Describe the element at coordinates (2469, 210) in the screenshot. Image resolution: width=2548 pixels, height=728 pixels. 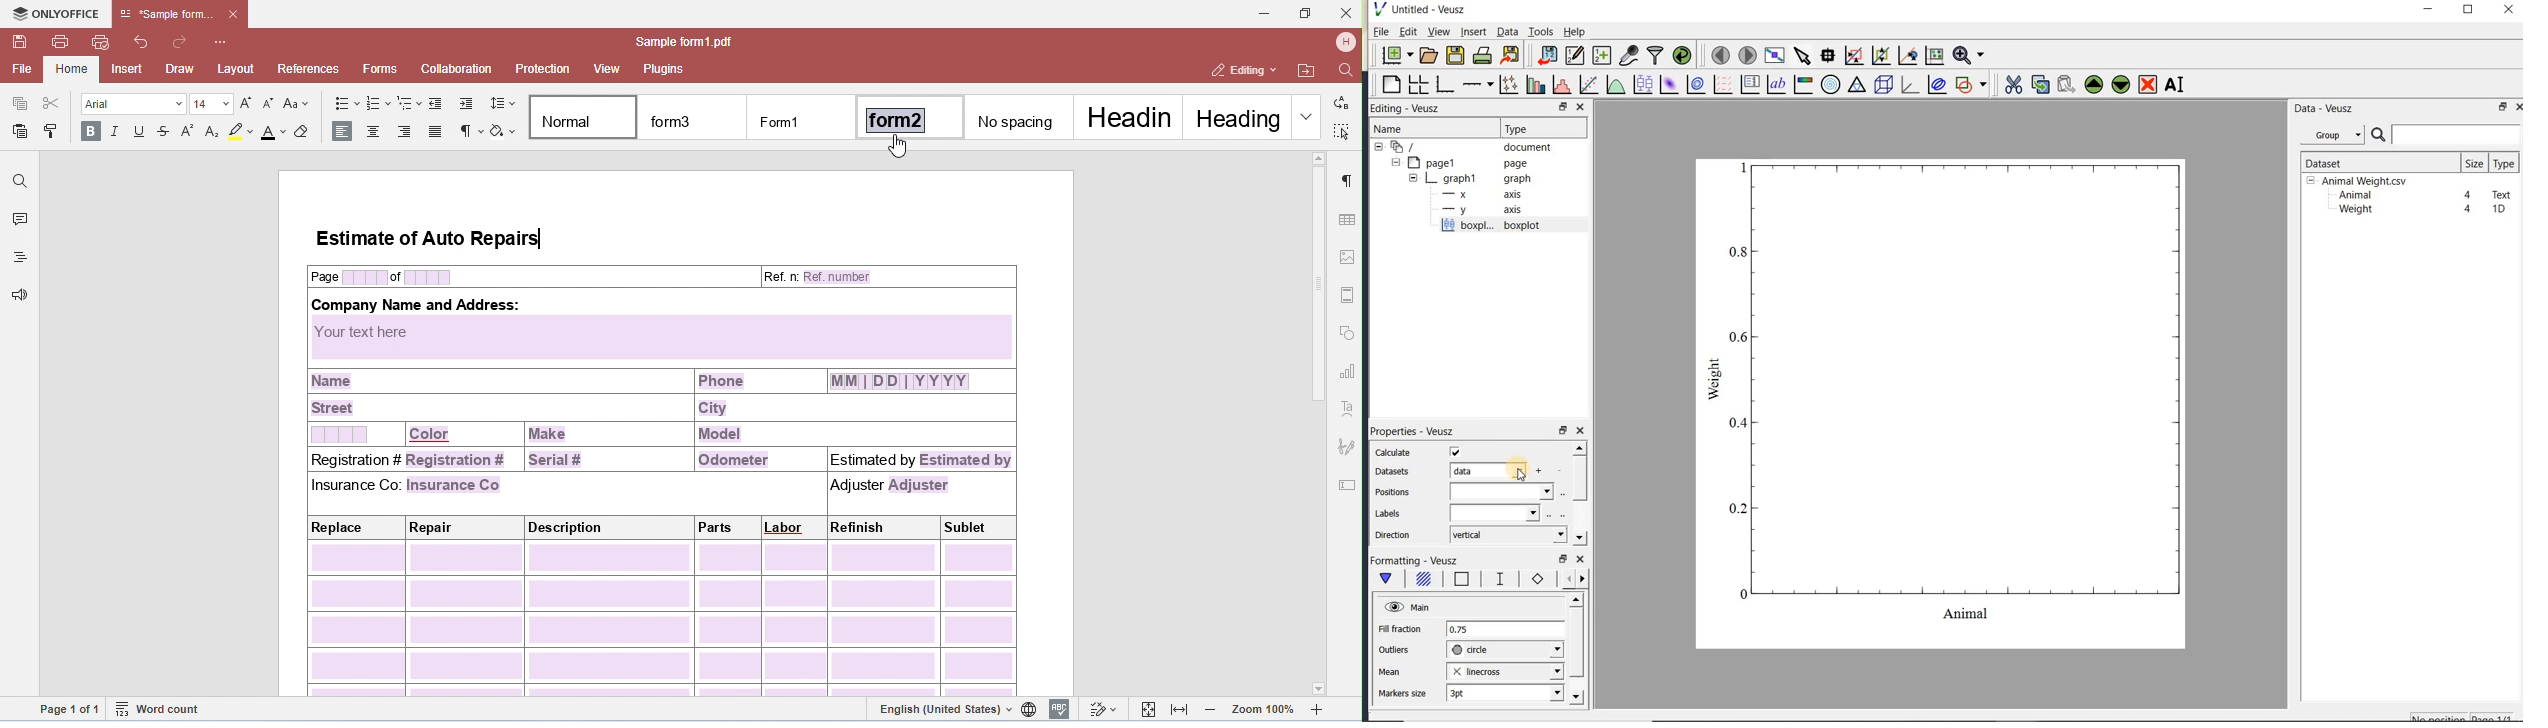
I see `4` at that location.